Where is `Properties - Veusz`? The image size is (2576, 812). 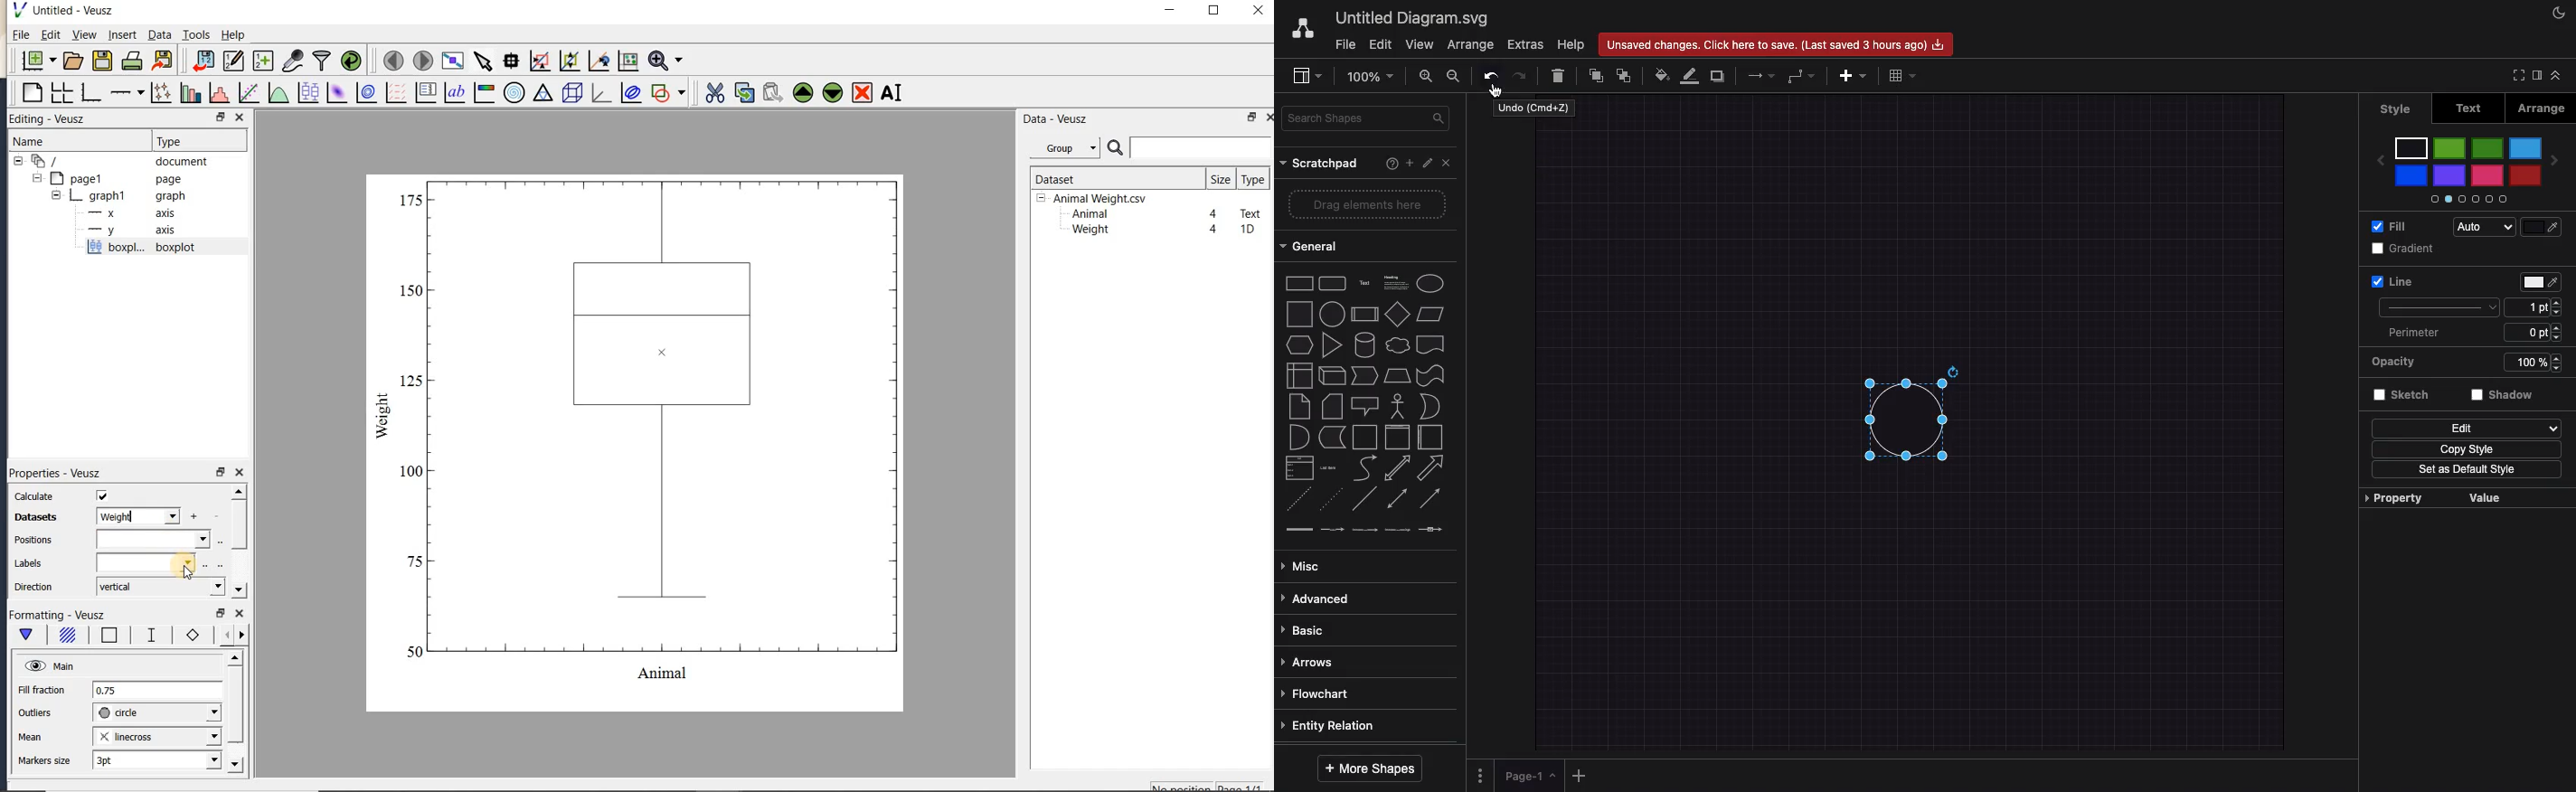 Properties - Veusz is located at coordinates (54, 472).